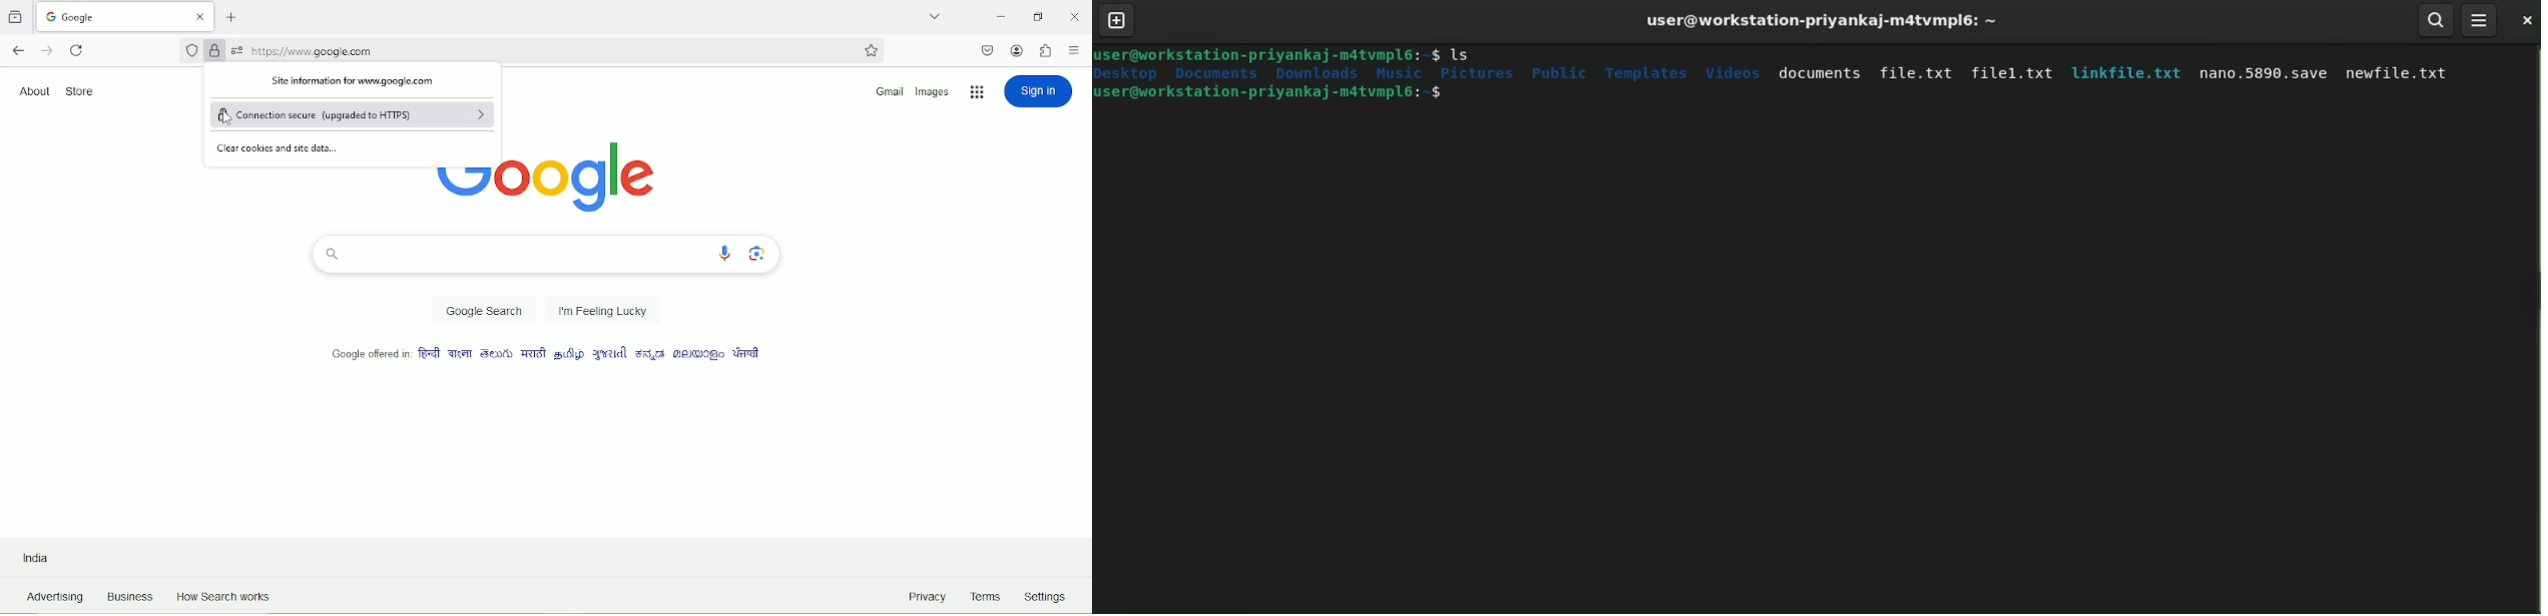 The width and height of the screenshot is (2548, 616). I want to click on Go back, so click(18, 50).